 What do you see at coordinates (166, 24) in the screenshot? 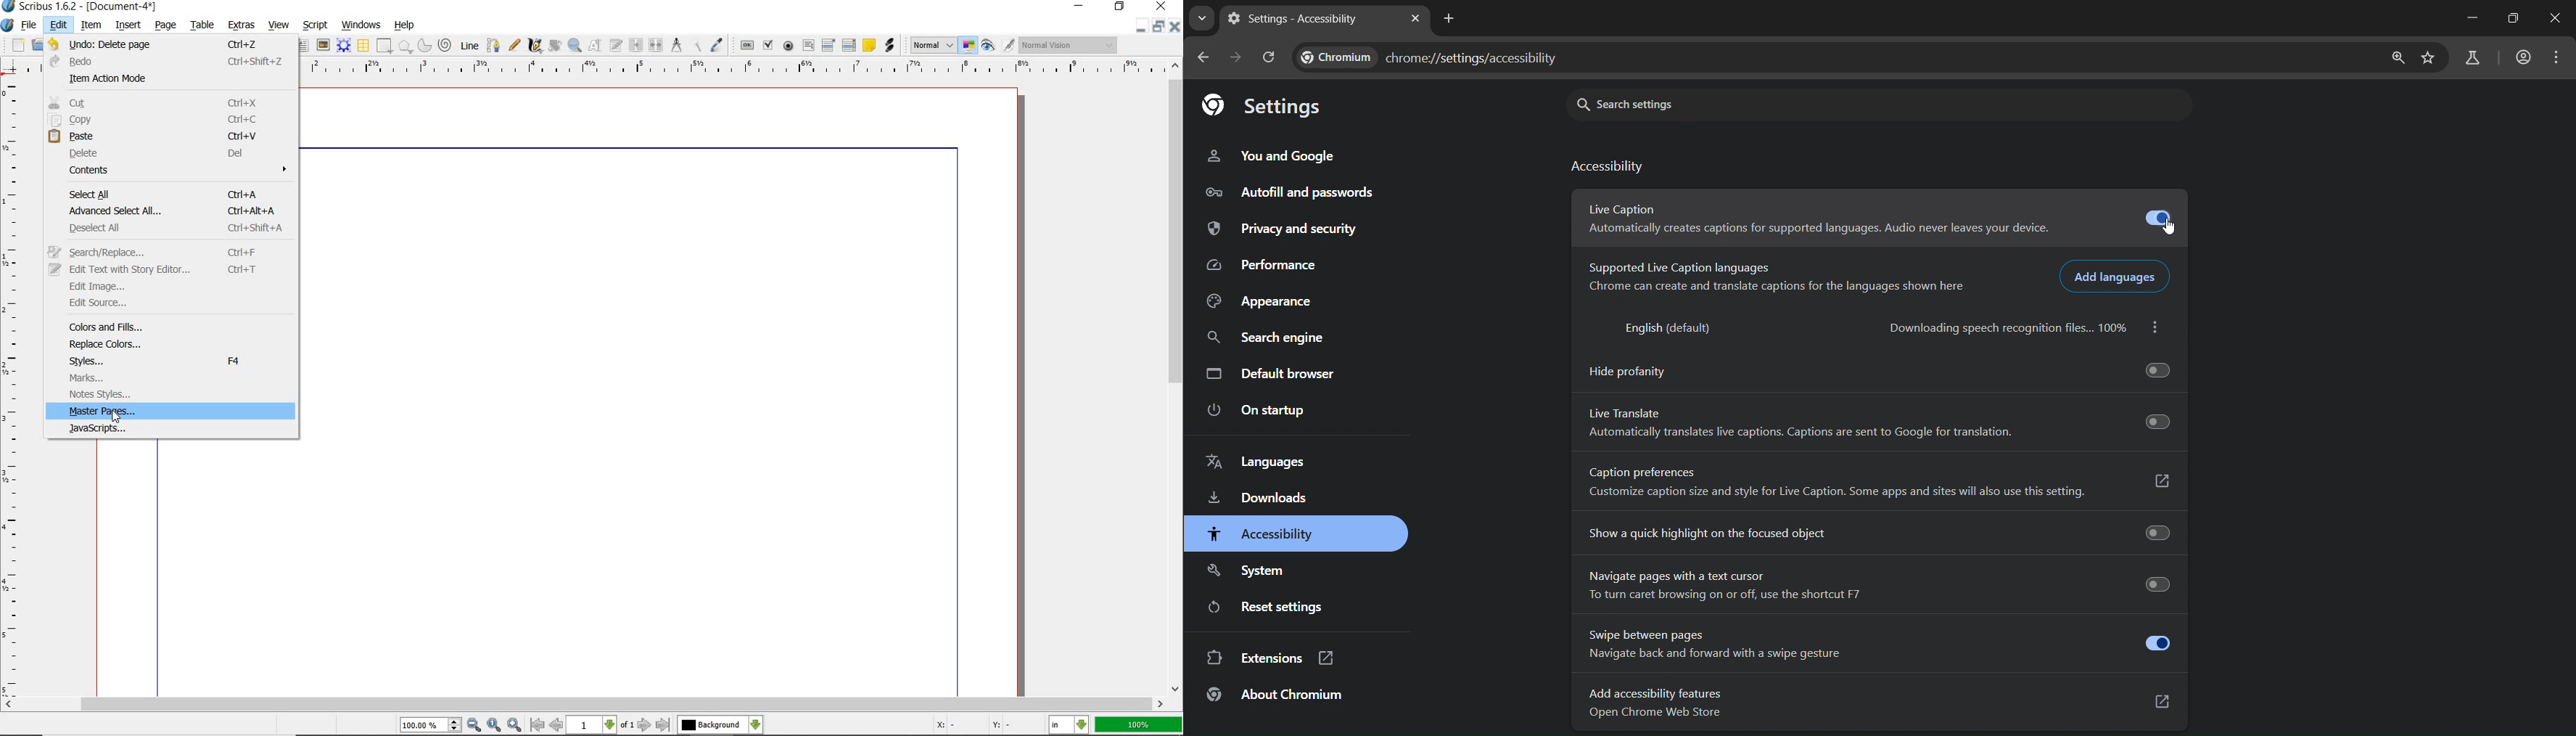
I see `page` at bounding box center [166, 24].